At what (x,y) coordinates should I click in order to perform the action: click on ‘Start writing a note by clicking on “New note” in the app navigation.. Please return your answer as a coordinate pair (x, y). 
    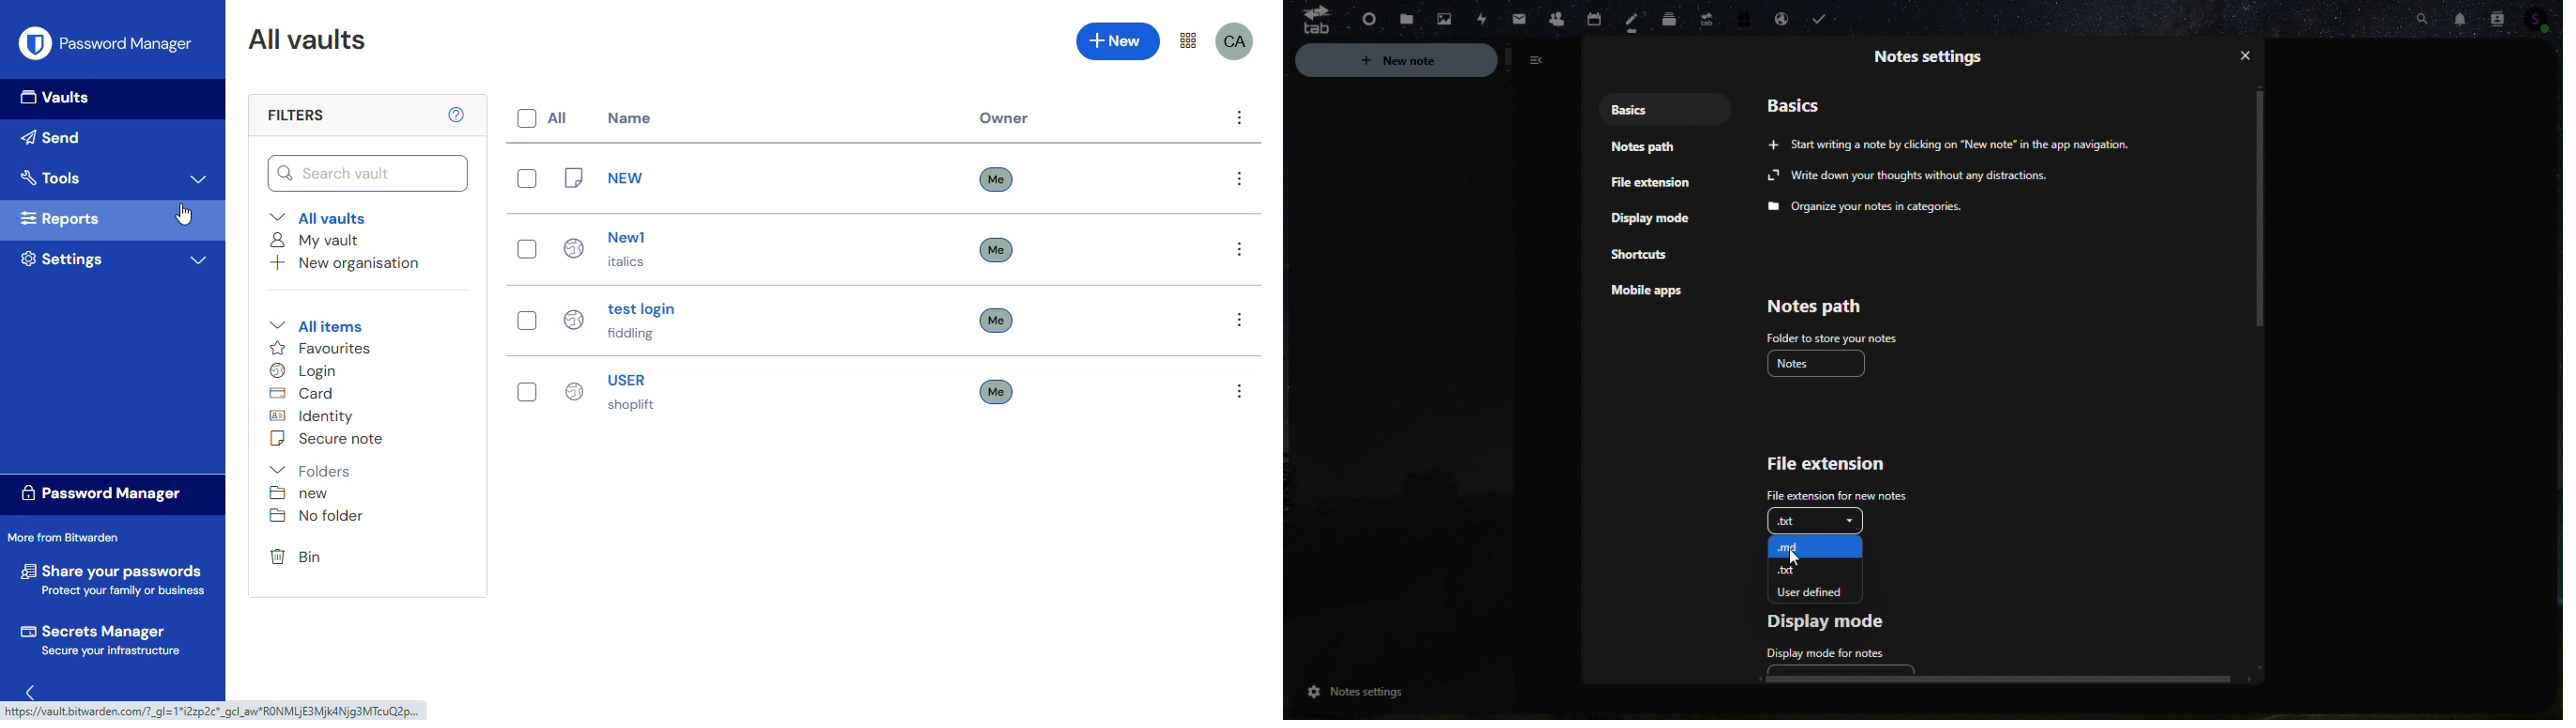
    Looking at the image, I should click on (1952, 143).